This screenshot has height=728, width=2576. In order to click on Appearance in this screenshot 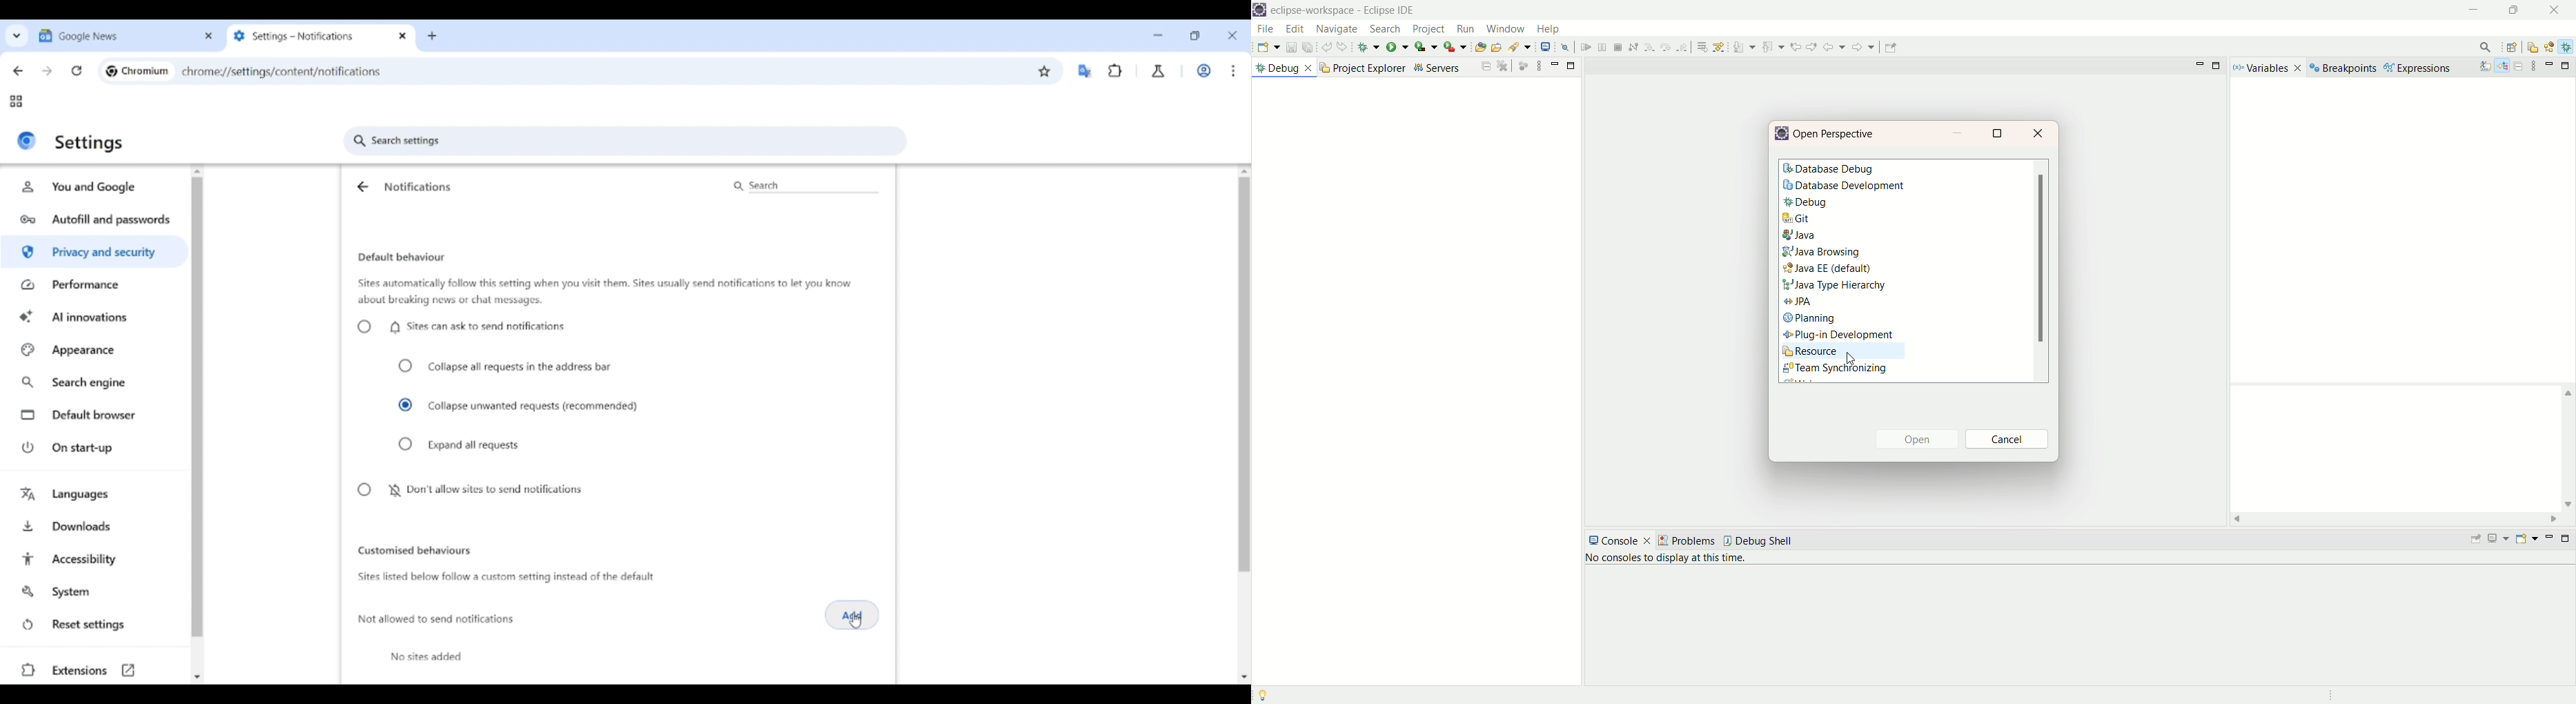, I will do `click(95, 350)`.